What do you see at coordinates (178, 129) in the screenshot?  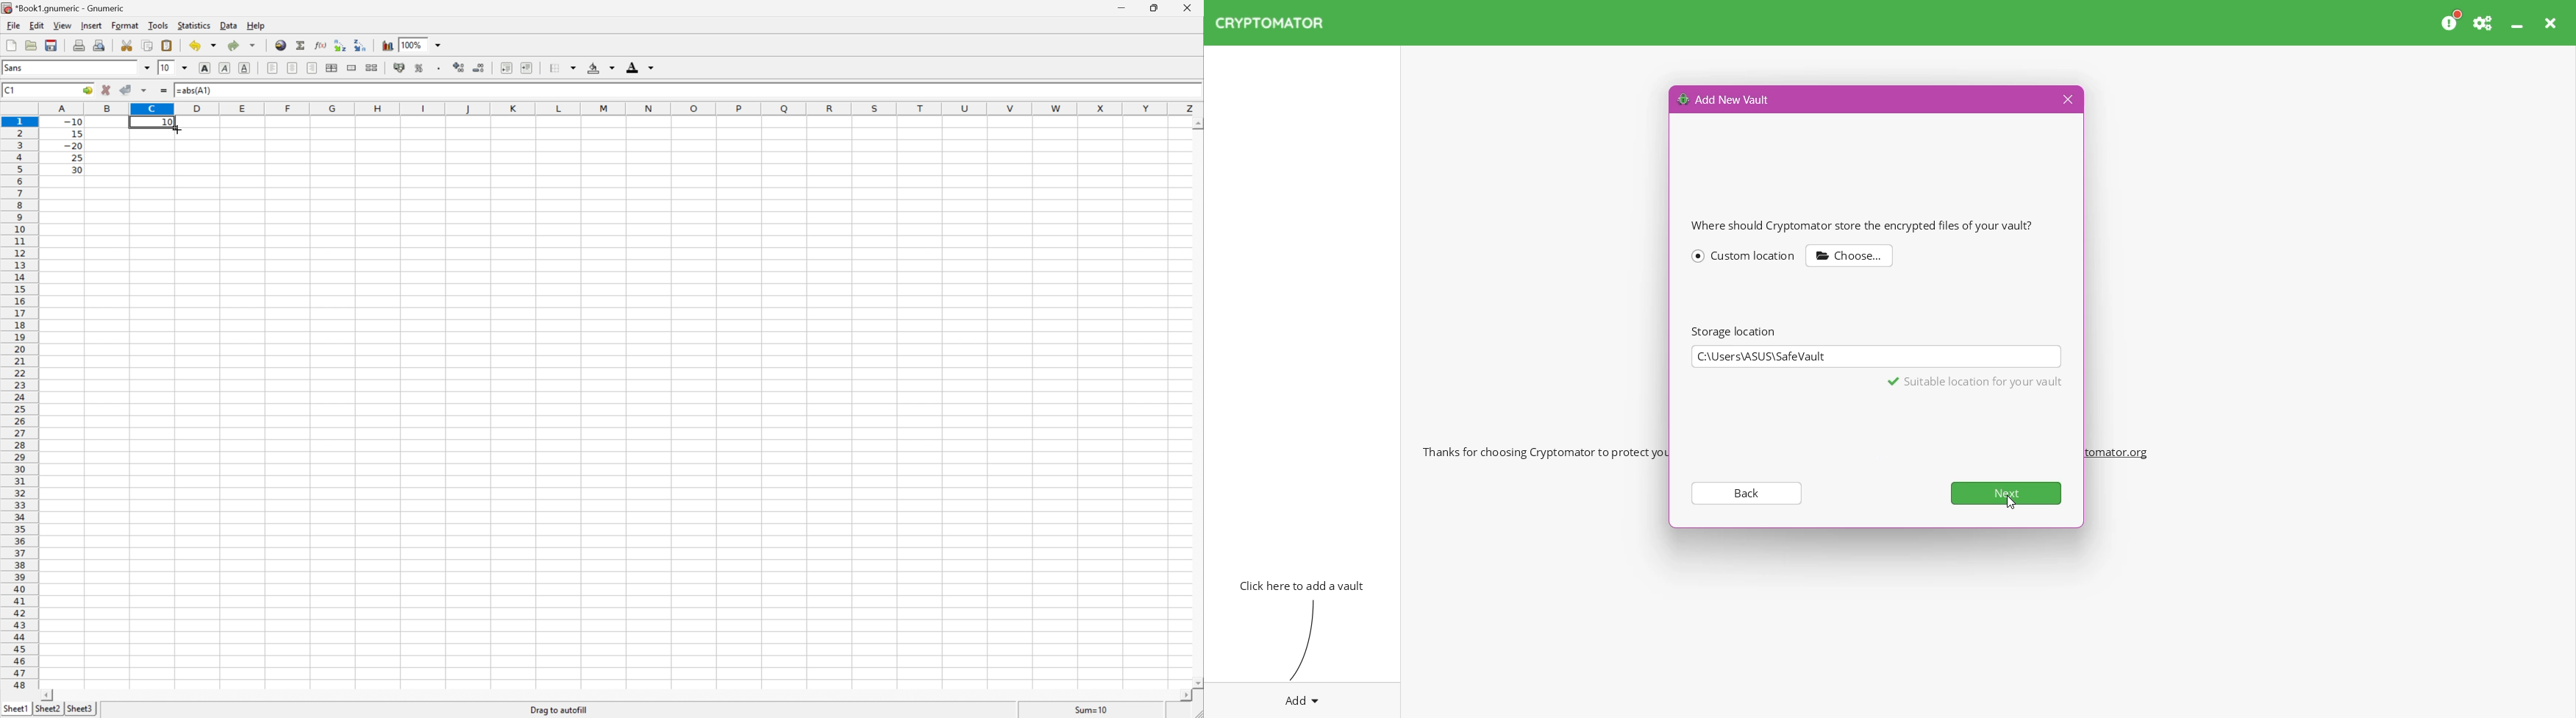 I see `Cursor` at bounding box center [178, 129].